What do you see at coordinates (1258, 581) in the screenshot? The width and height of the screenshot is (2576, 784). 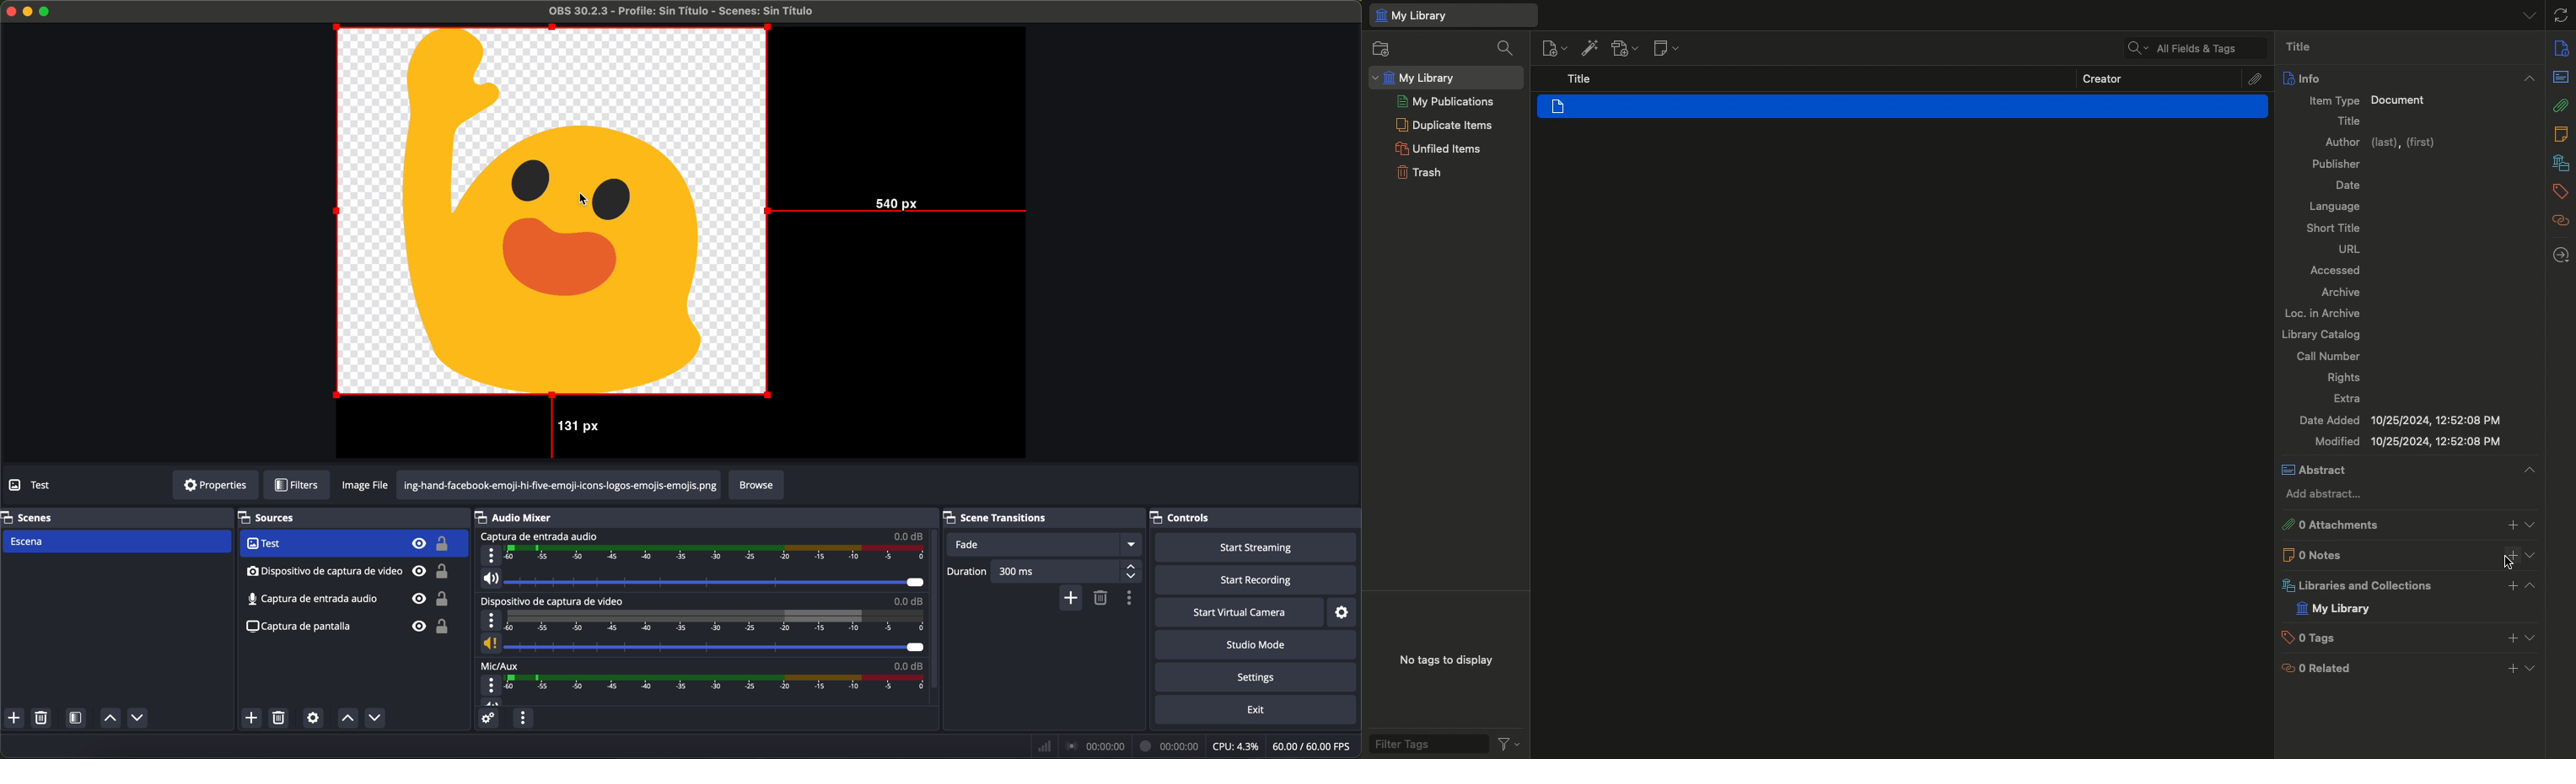 I see `start recording` at bounding box center [1258, 581].